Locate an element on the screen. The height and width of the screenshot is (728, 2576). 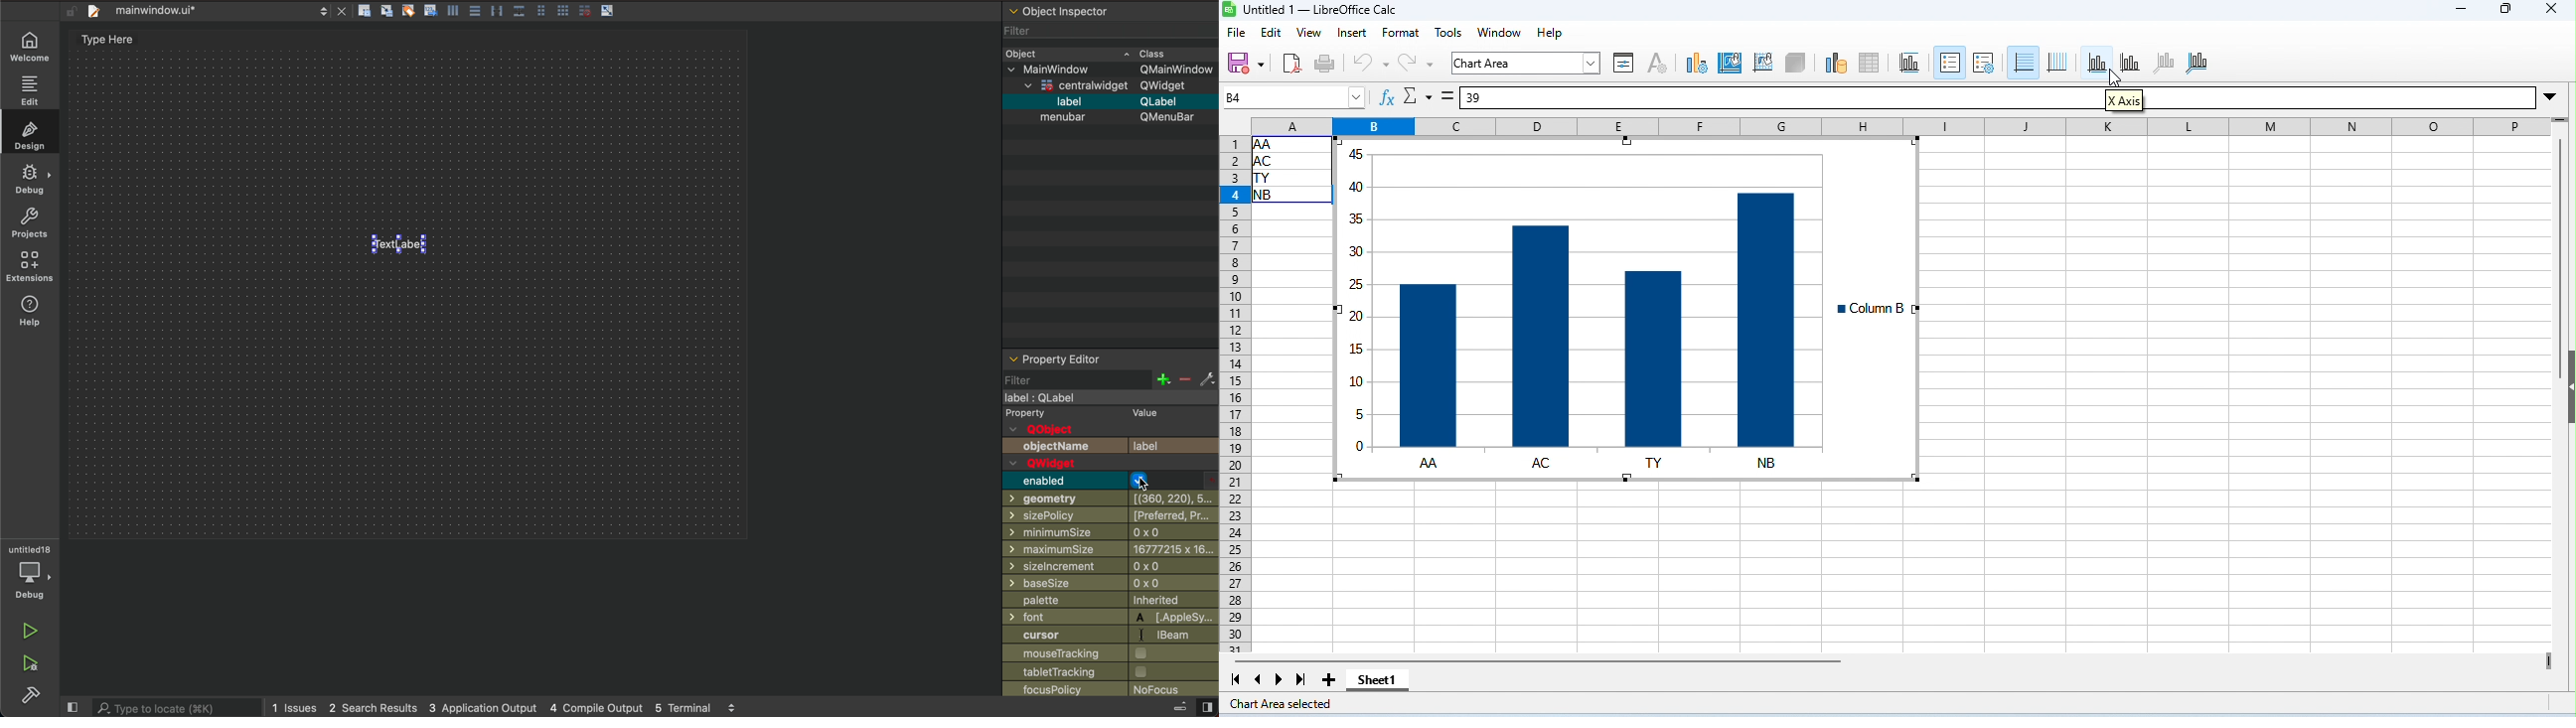
tools is located at coordinates (1448, 32).